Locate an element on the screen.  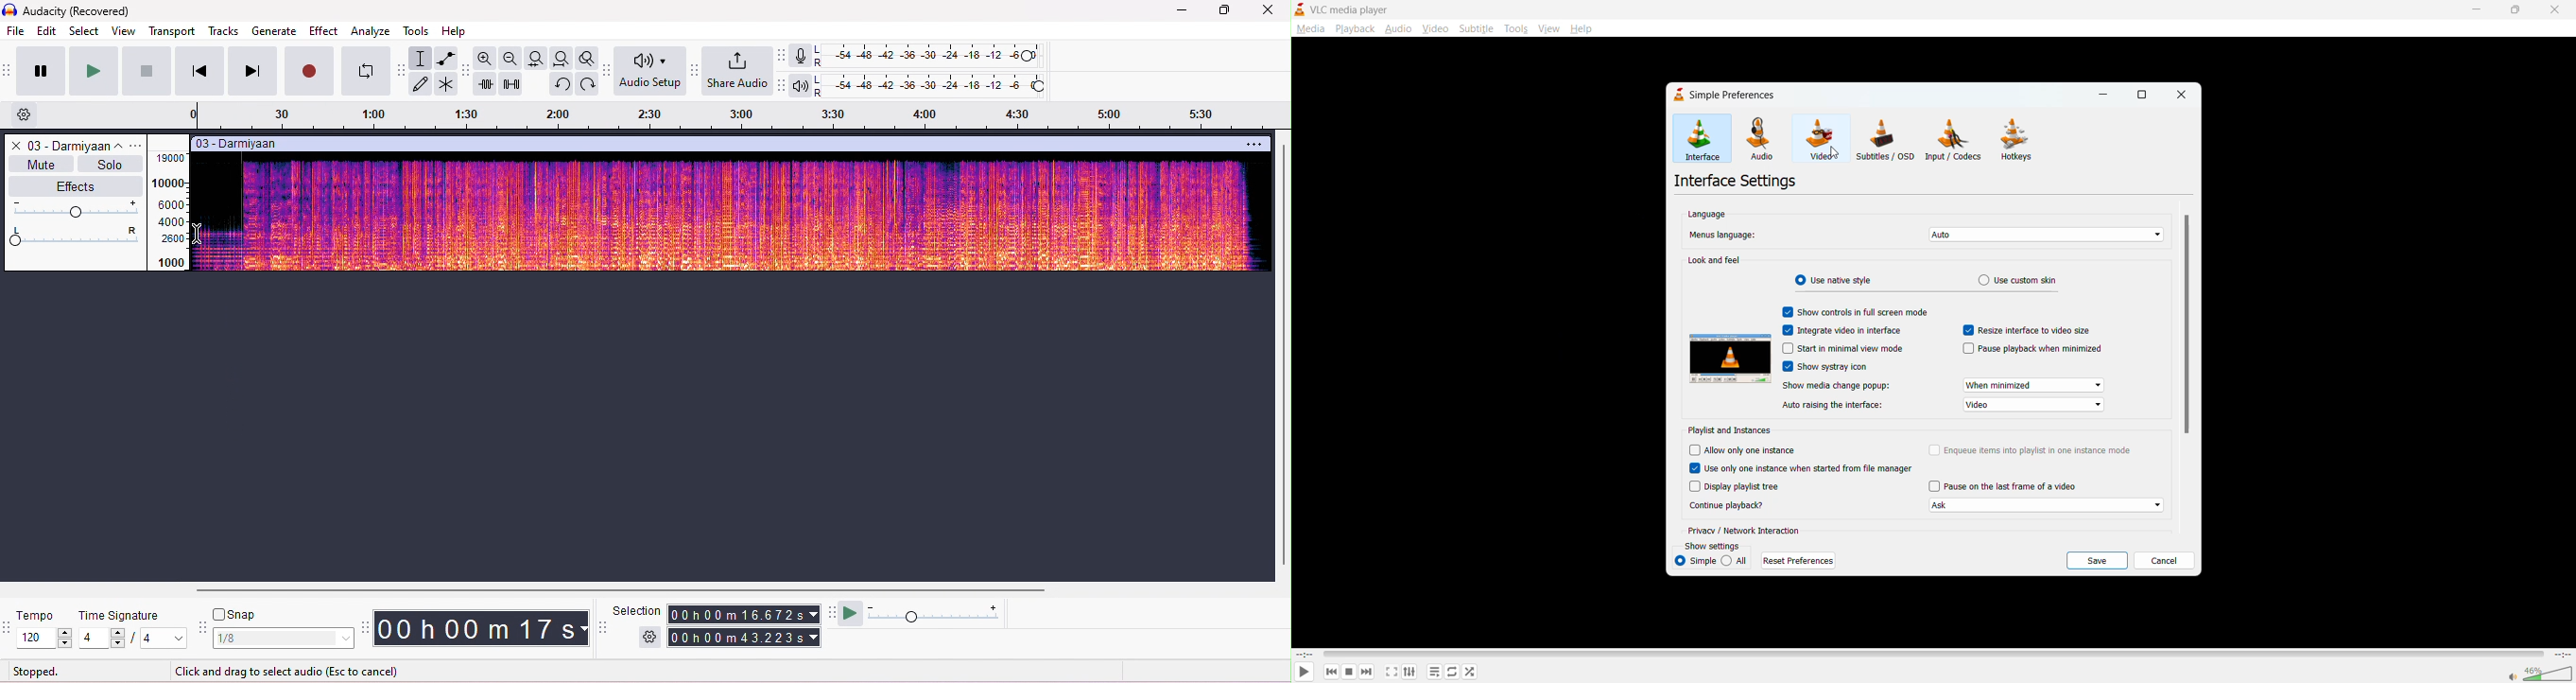
tempo tools is located at coordinates (9, 629).